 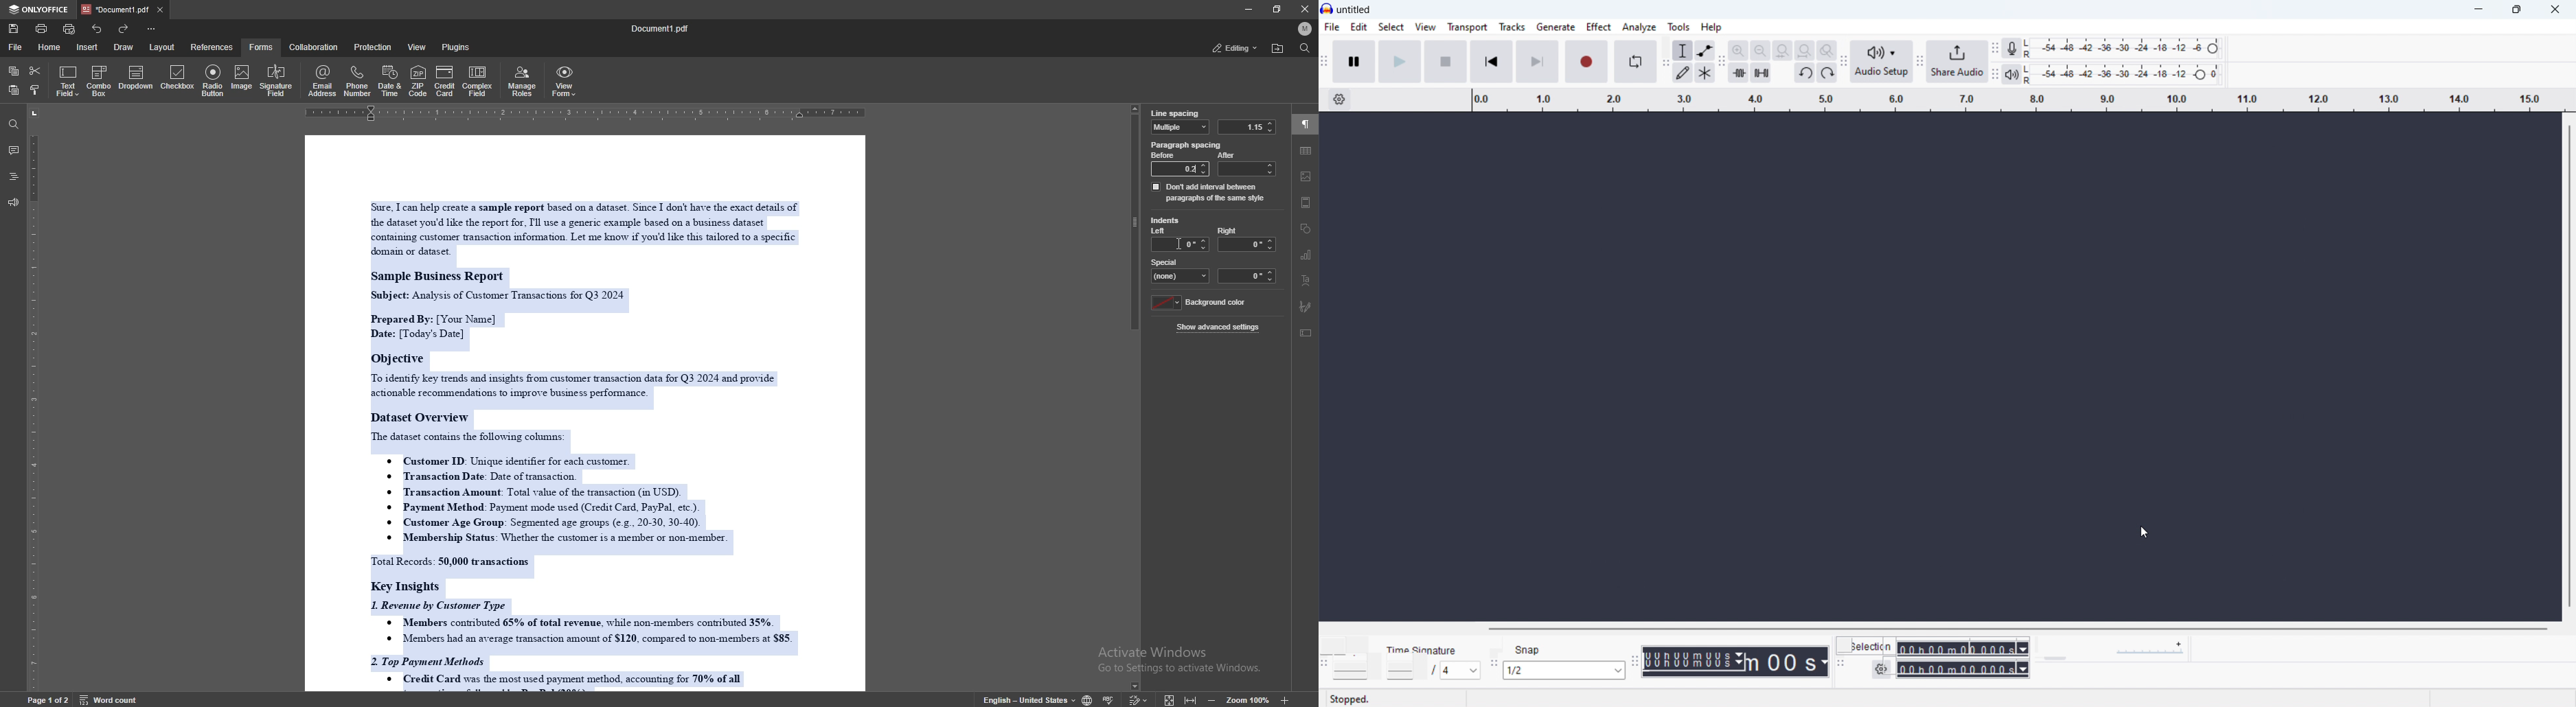 I want to click on forms, so click(x=262, y=47).